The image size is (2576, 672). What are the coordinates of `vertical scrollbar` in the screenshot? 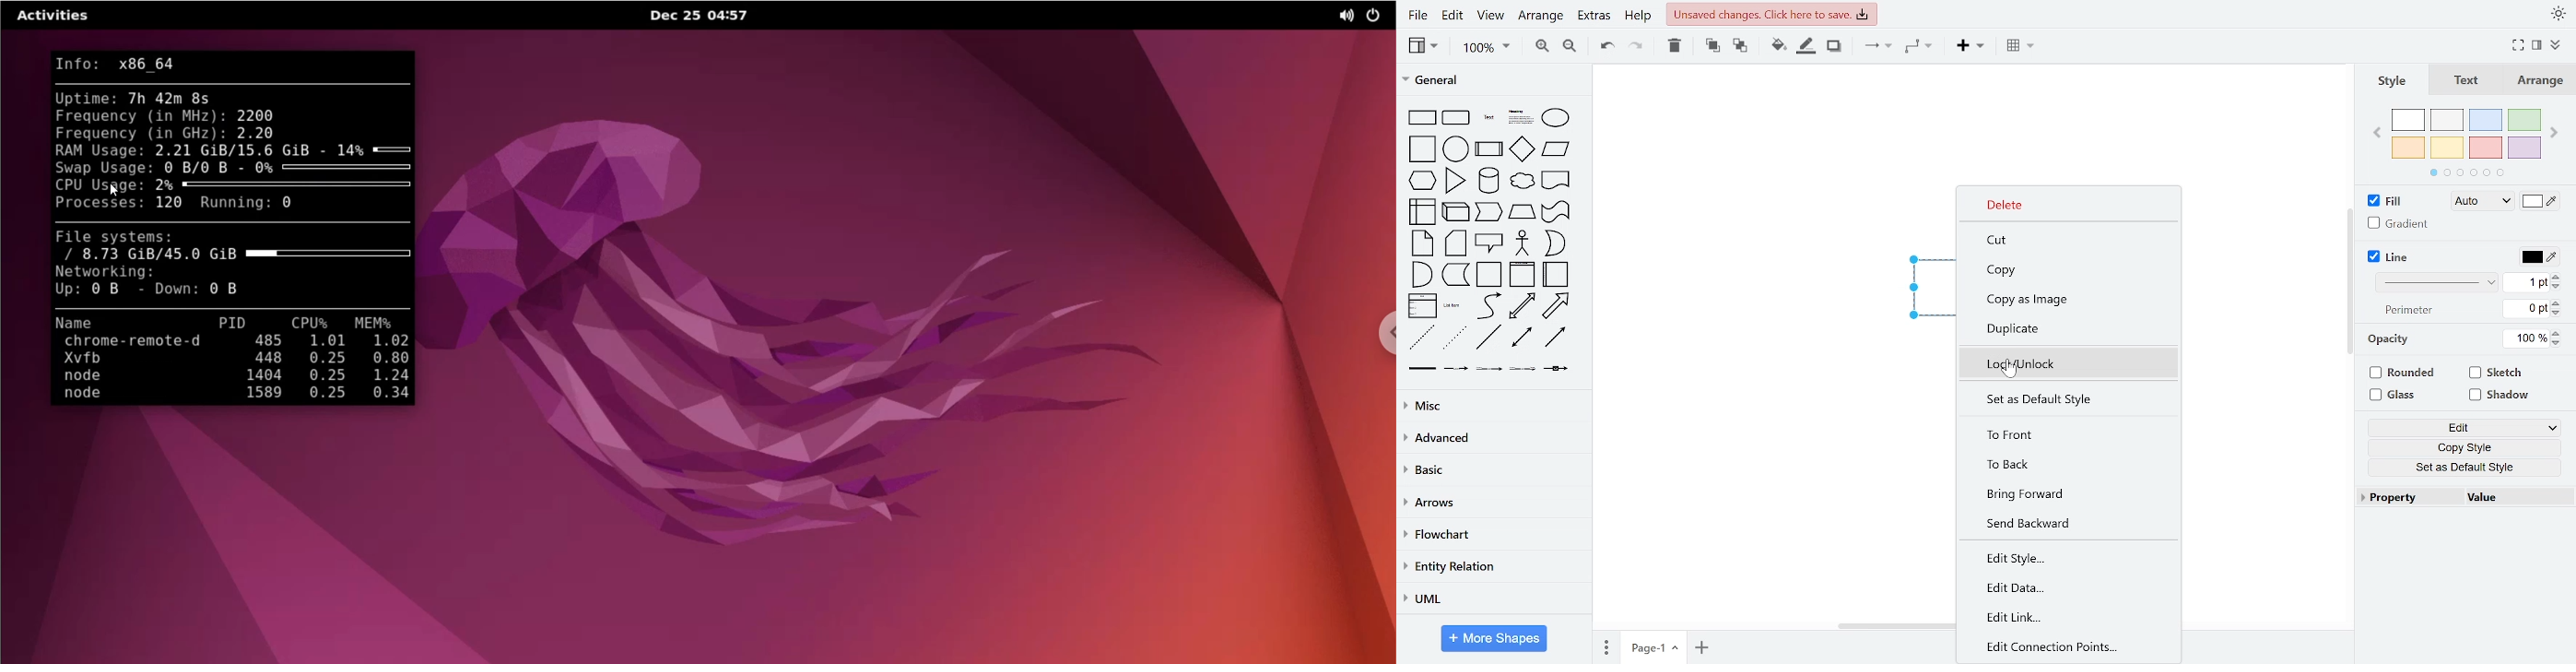 It's located at (2352, 284).